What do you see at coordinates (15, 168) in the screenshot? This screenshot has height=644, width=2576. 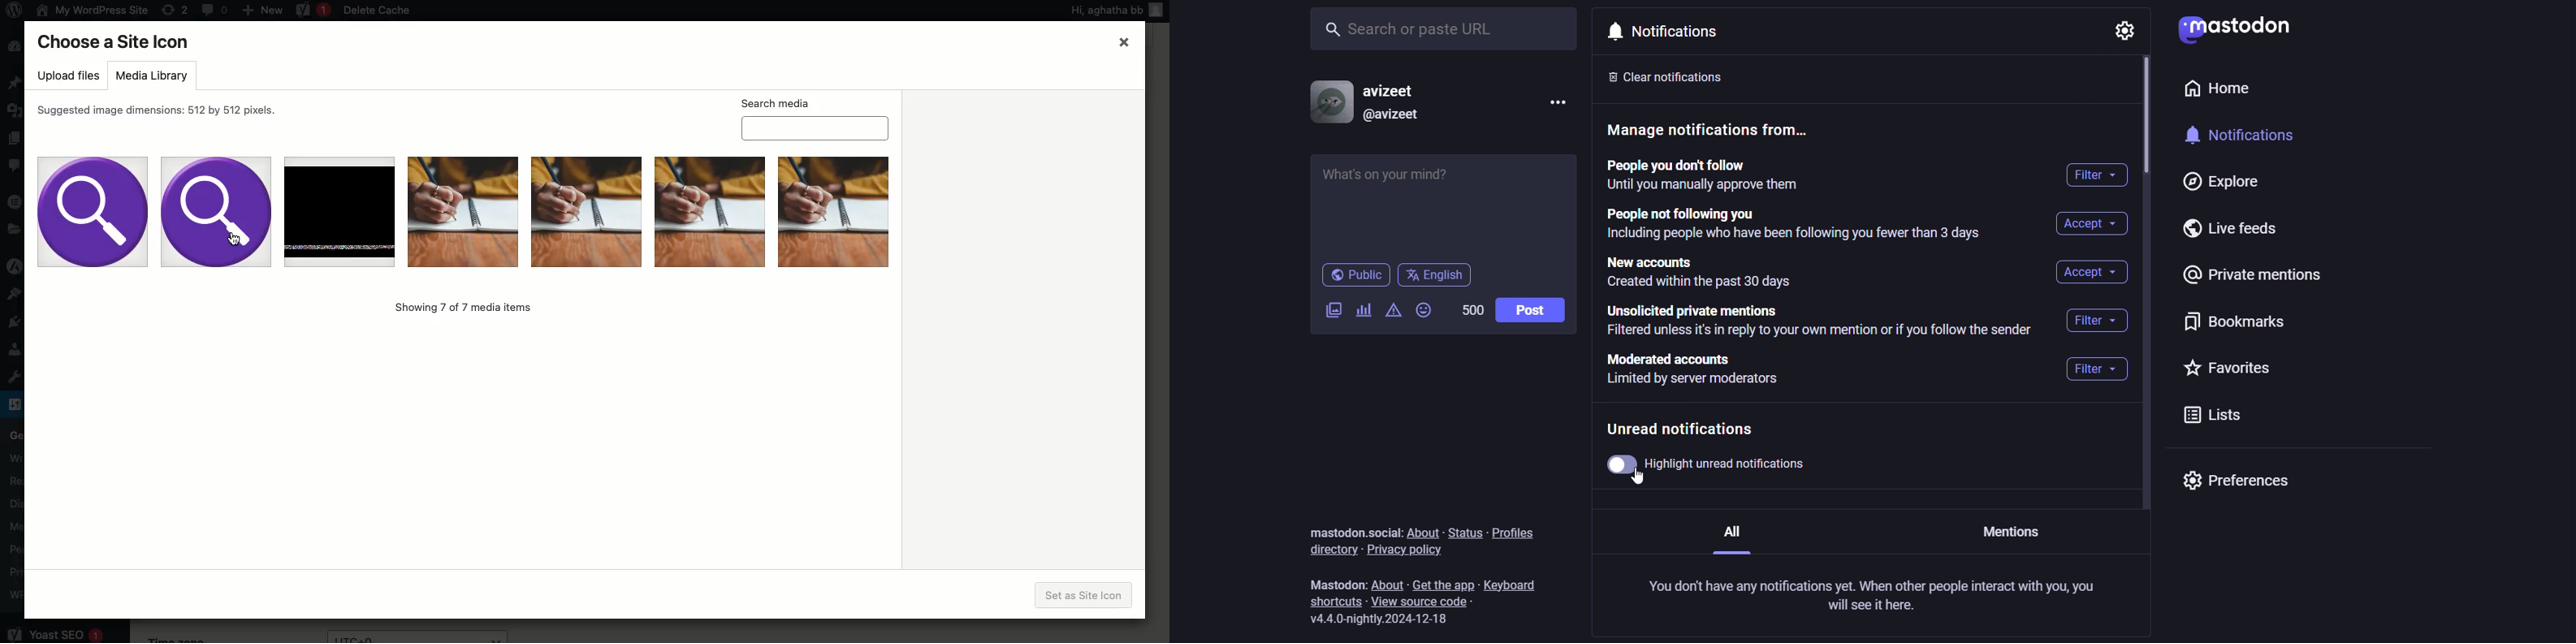 I see `Comment` at bounding box center [15, 168].